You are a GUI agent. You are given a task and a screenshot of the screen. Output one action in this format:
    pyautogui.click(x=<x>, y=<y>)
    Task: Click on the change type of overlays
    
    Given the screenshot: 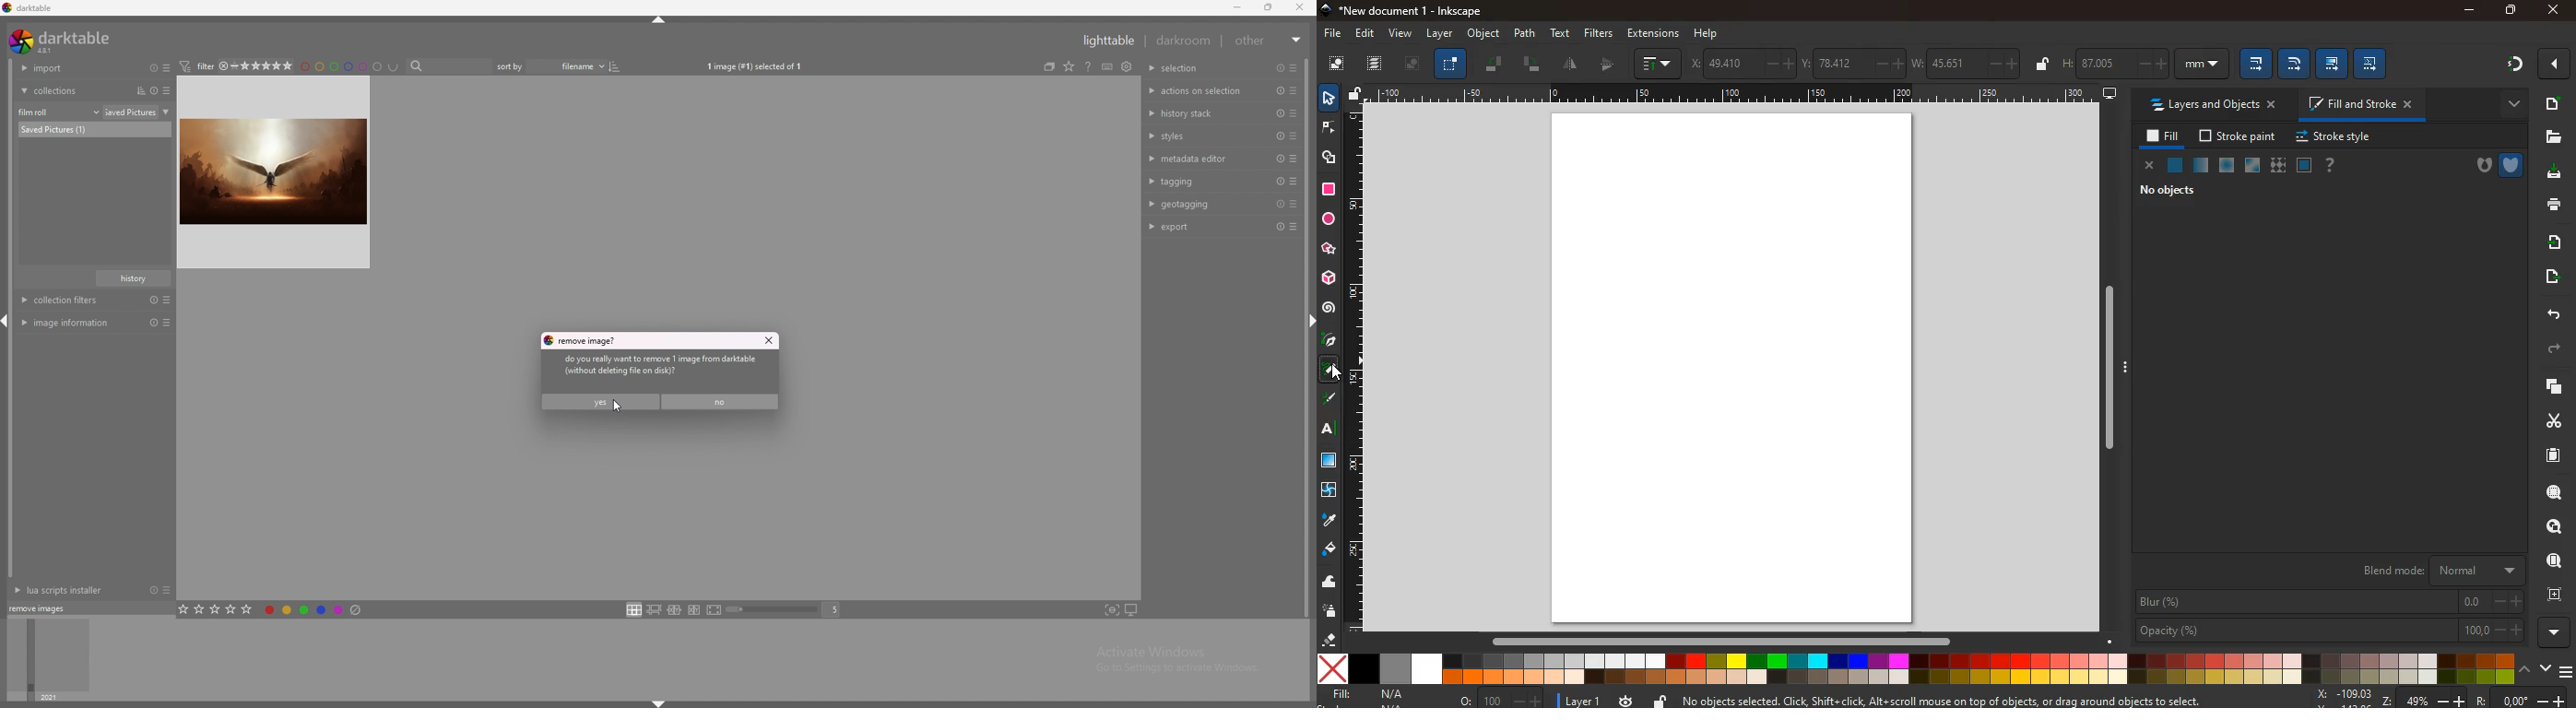 What is the action you would take?
    pyautogui.click(x=1086, y=65)
    